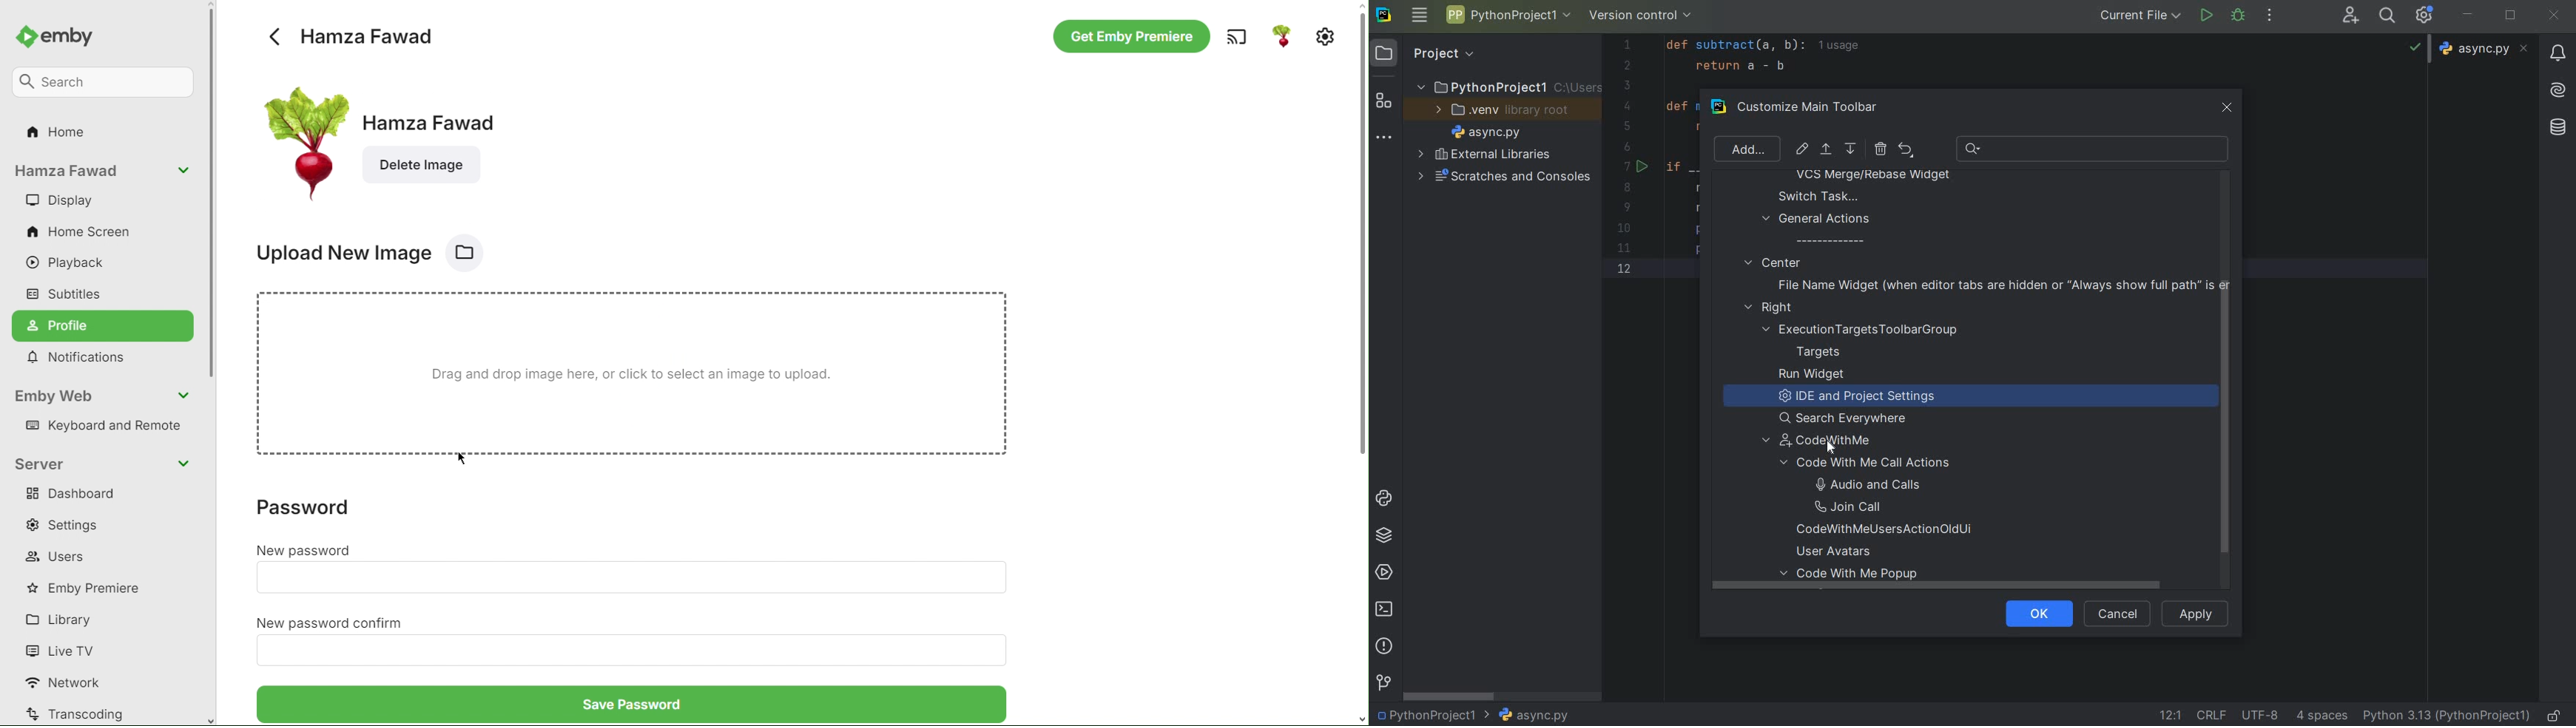 The width and height of the screenshot is (2576, 728). Describe the element at coordinates (308, 549) in the screenshot. I see `New Password` at that location.